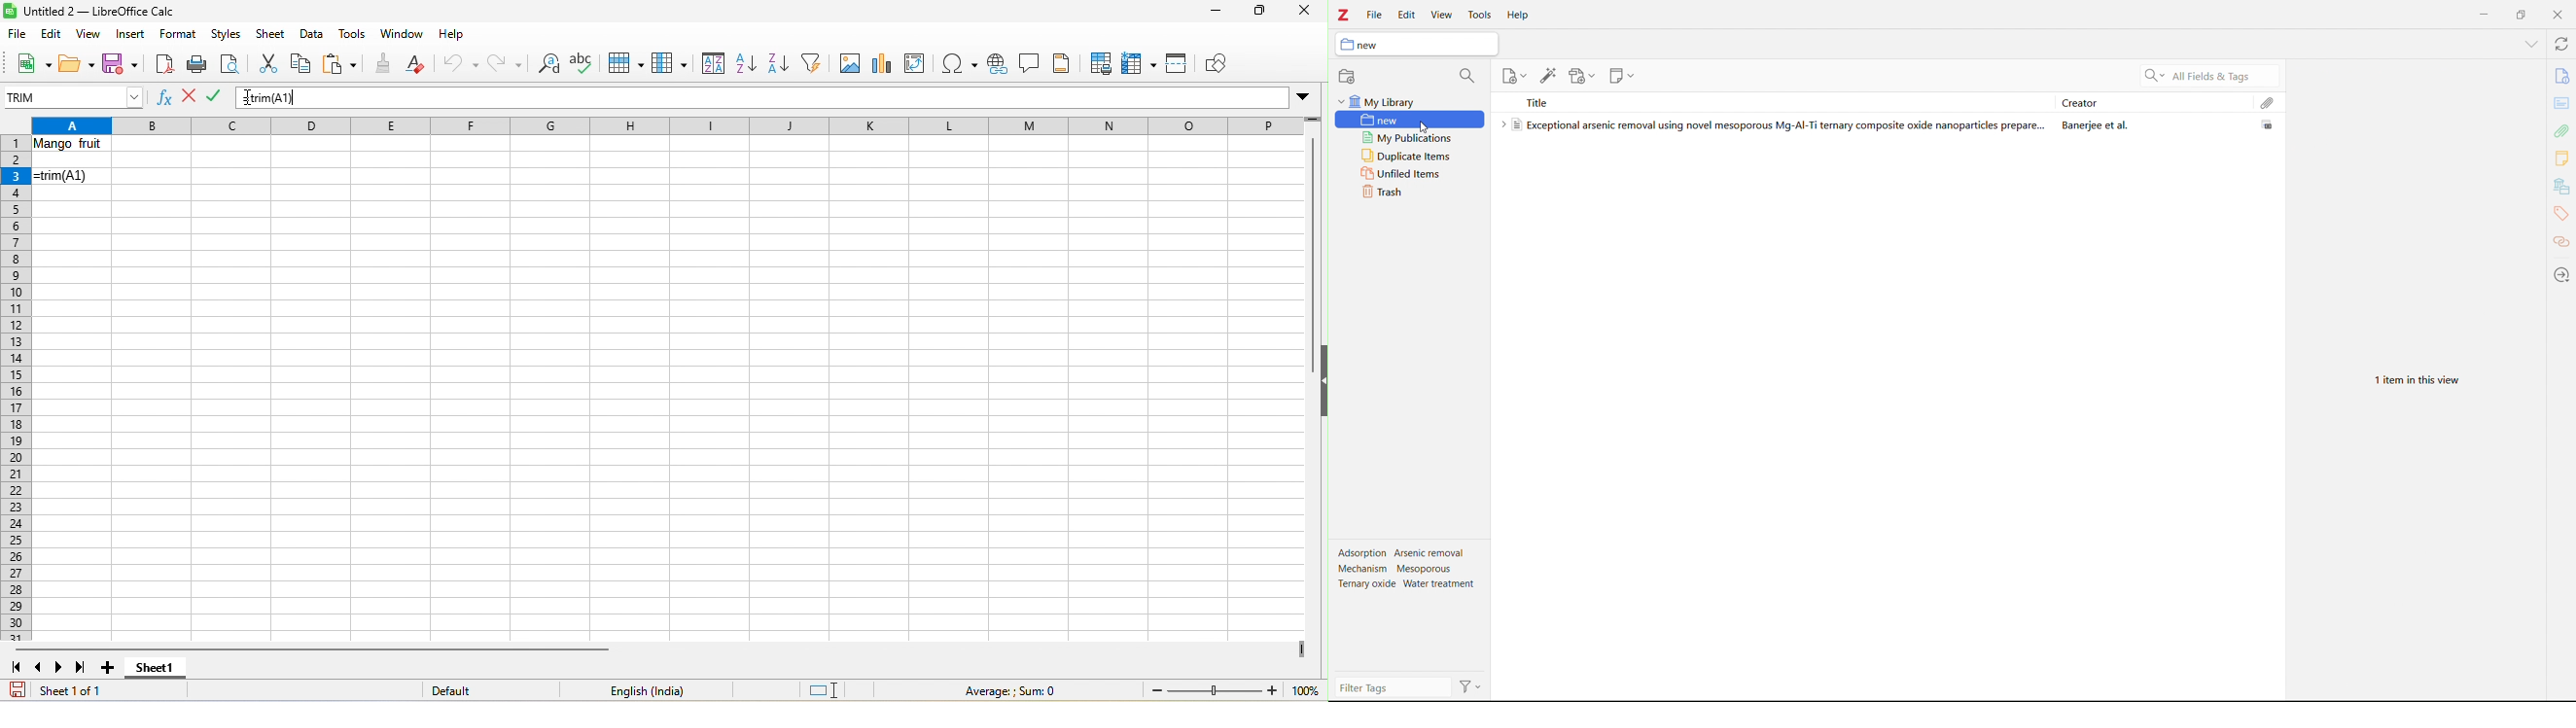  What do you see at coordinates (167, 101) in the screenshot?
I see `function wizard` at bounding box center [167, 101].